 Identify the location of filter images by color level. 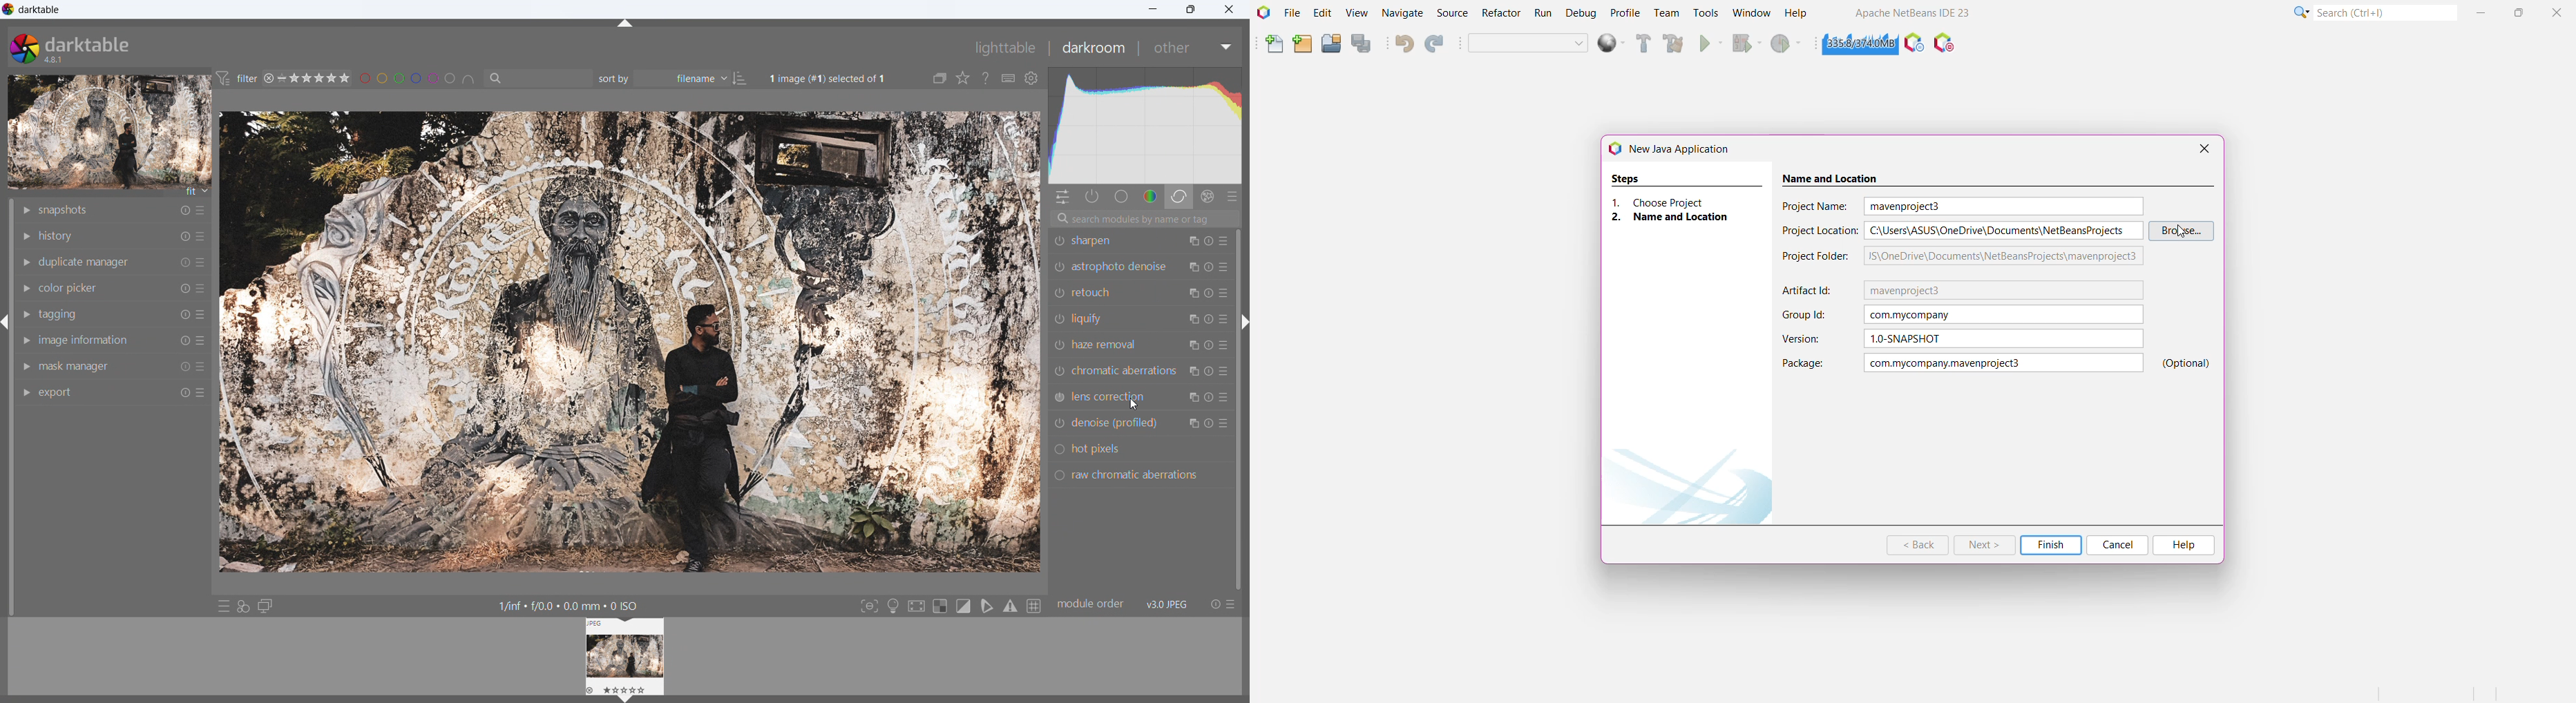
(417, 79).